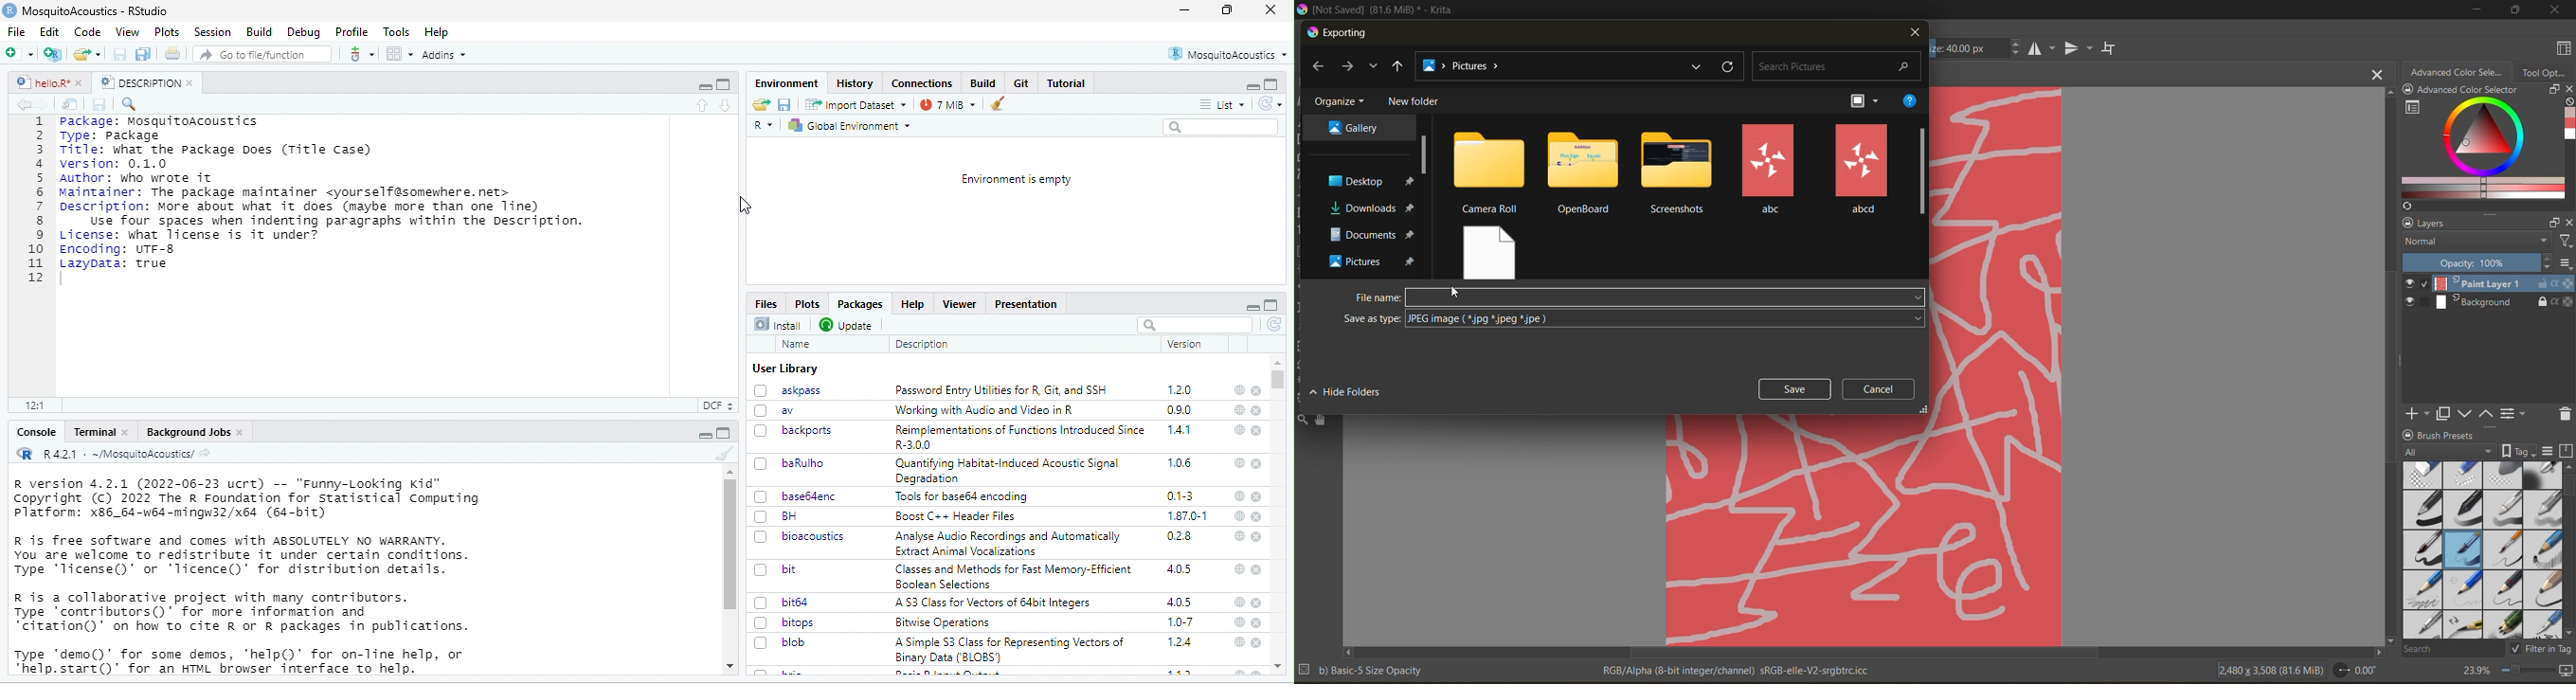  Describe the element at coordinates (20, 104) in the screenshot. I see `backward` at that location.